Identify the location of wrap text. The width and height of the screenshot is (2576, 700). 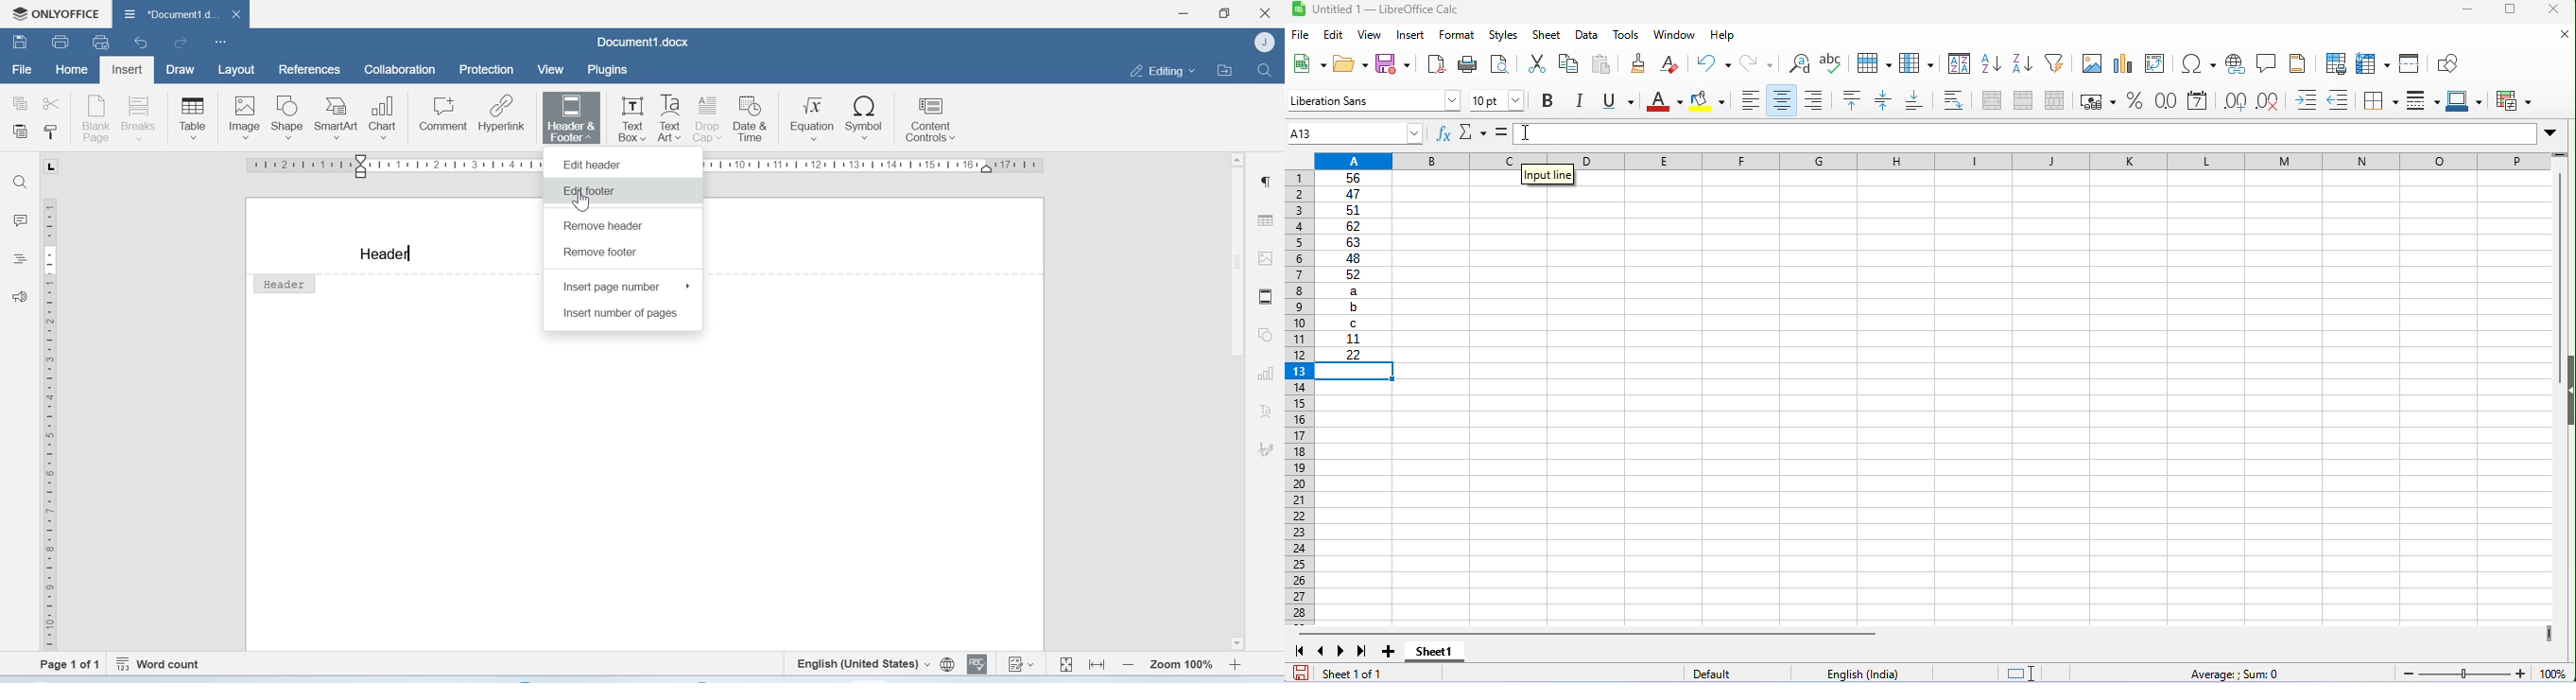
(1953, 100).